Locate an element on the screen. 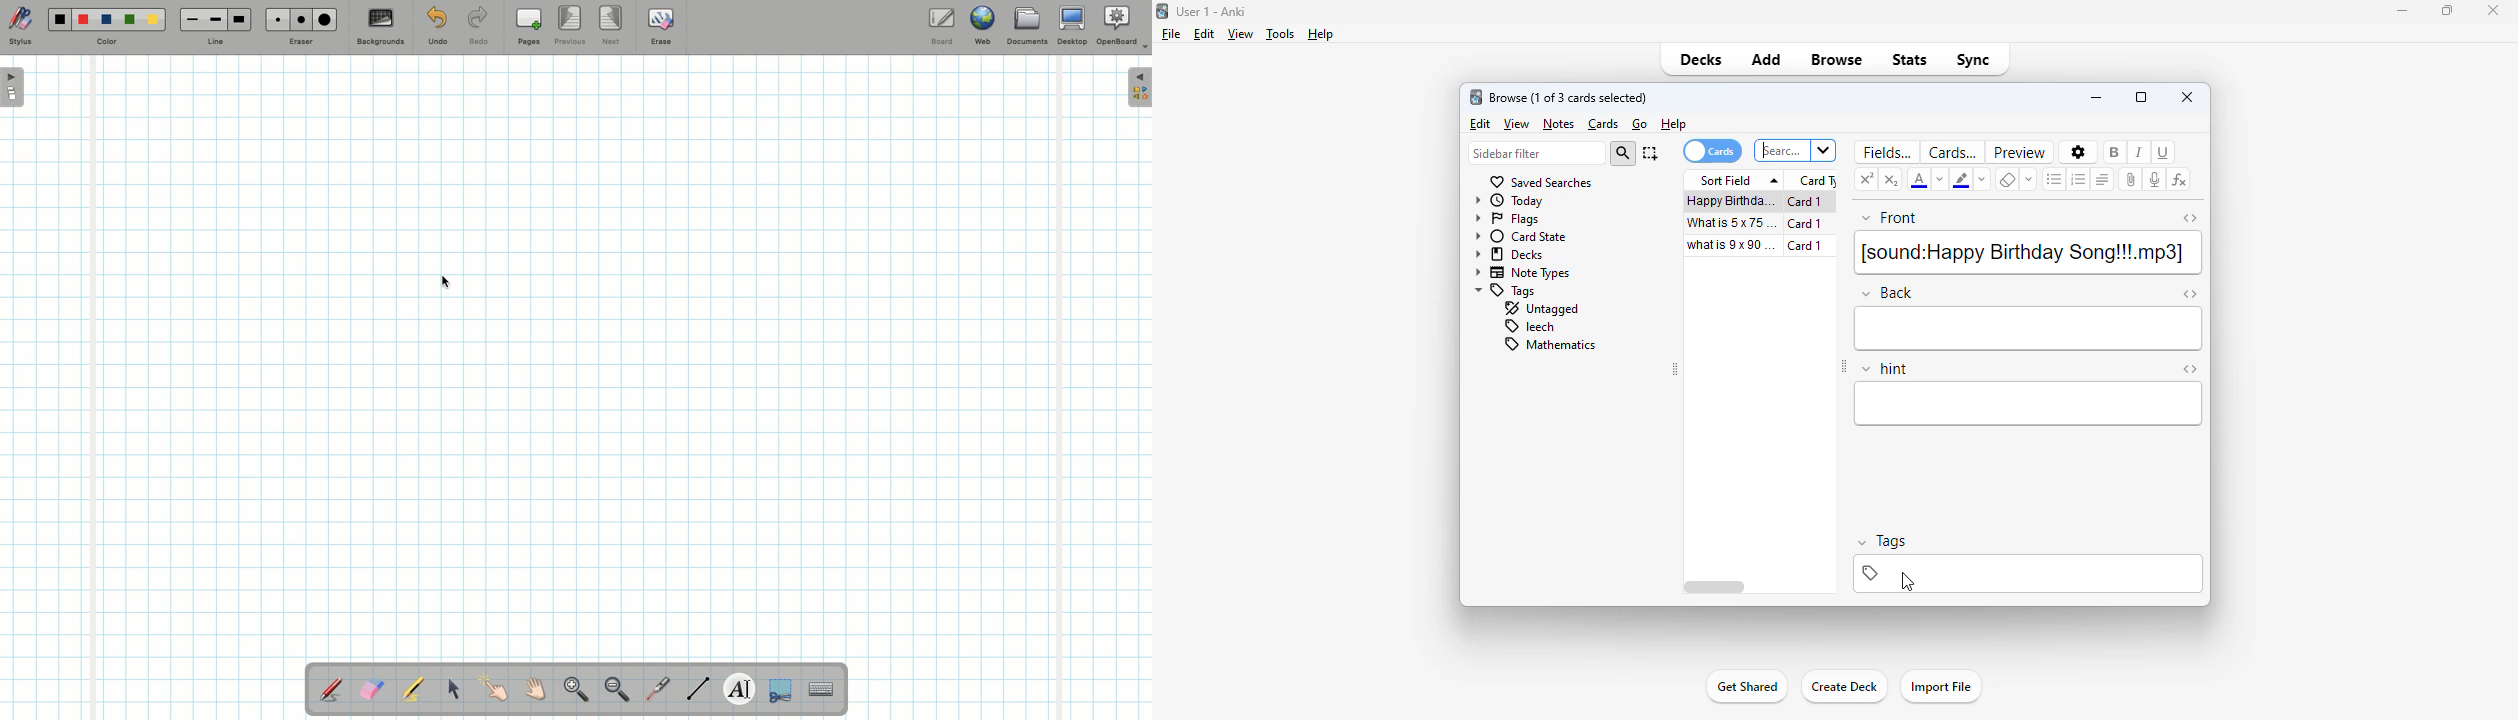 This screenshot has width=2520, height=728. happy birthday song!!! is located at coordinates (1731, 201).